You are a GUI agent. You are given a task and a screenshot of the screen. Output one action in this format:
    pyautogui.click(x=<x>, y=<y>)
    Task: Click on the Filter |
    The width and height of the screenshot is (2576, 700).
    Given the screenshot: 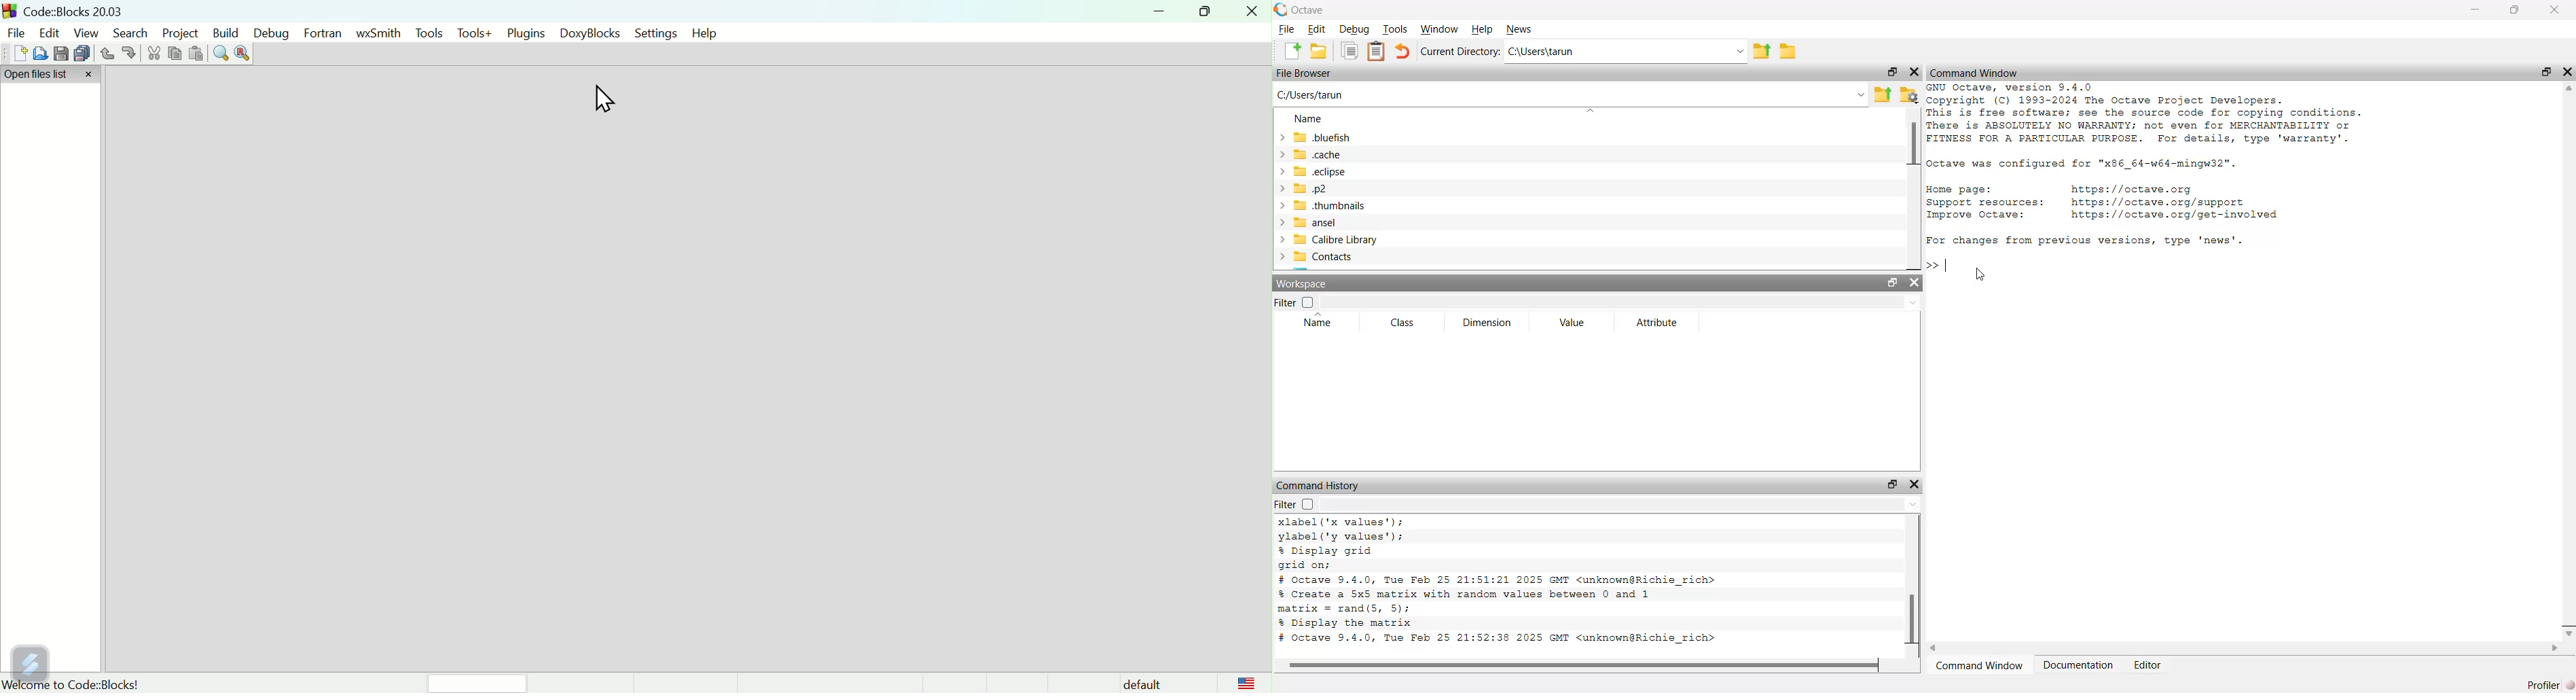 What is the action you would take?
    pyautogui.click(x=1290, y=304)
    